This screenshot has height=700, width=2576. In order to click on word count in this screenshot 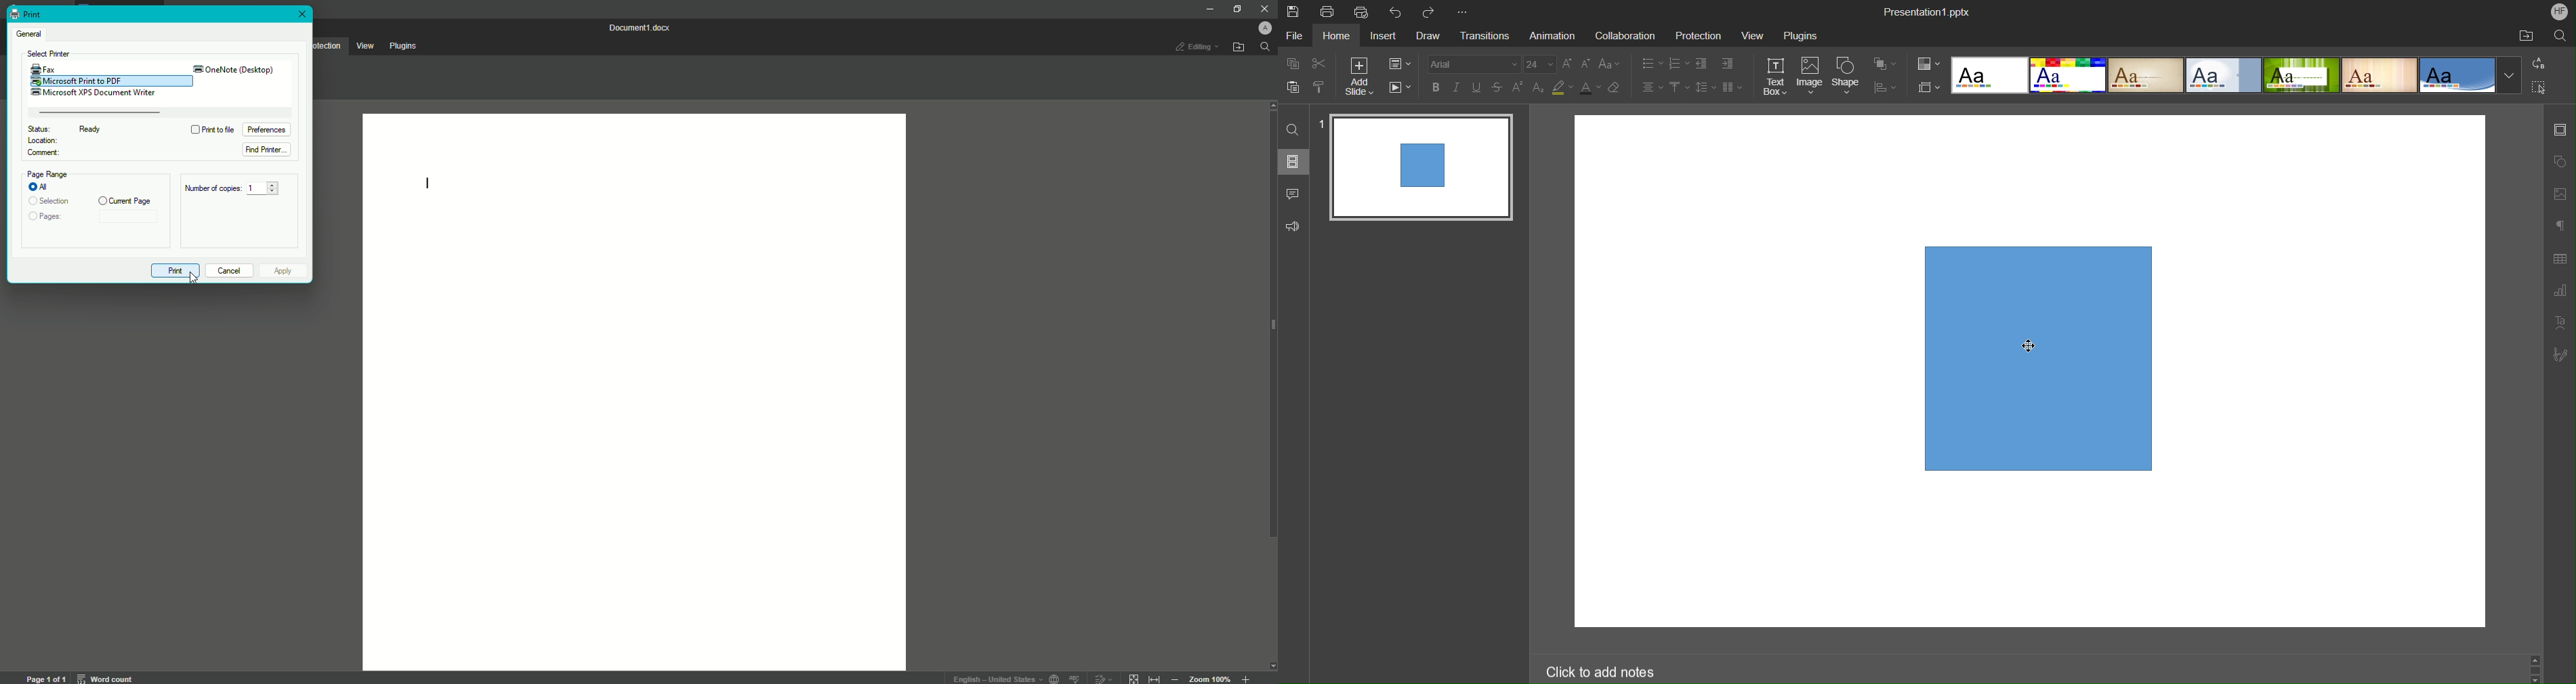, I will do `click(104, 678)`.